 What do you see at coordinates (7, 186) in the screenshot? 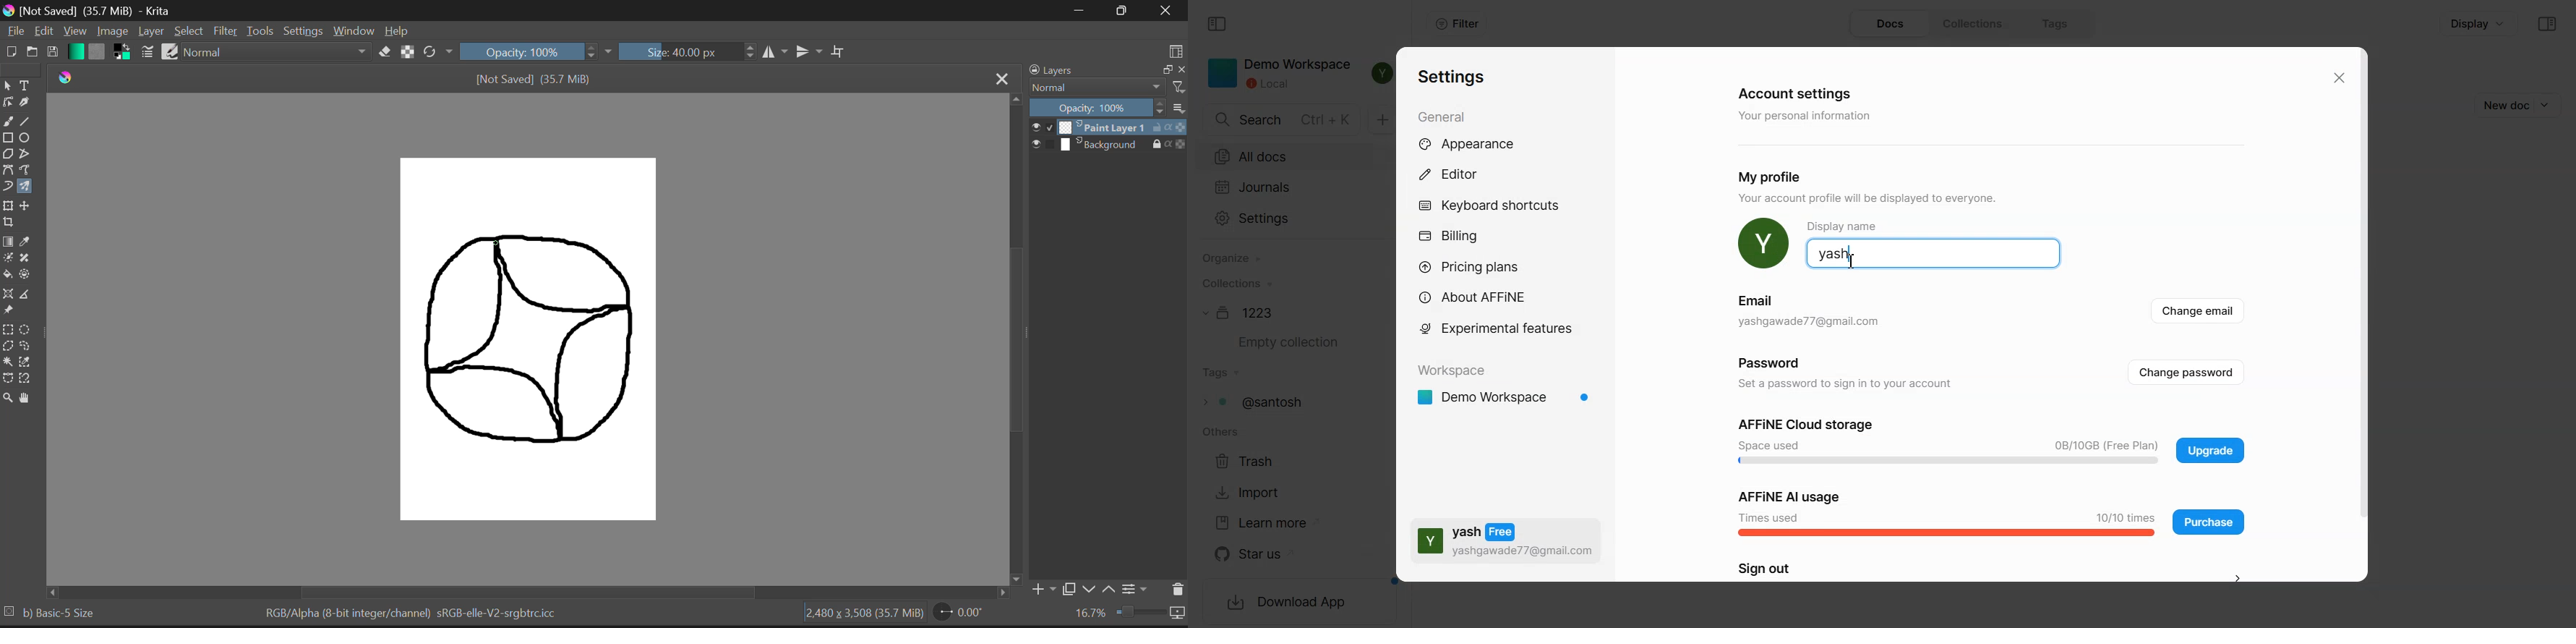
I see `Dynamic Brush` at bounding box center [7, 186].